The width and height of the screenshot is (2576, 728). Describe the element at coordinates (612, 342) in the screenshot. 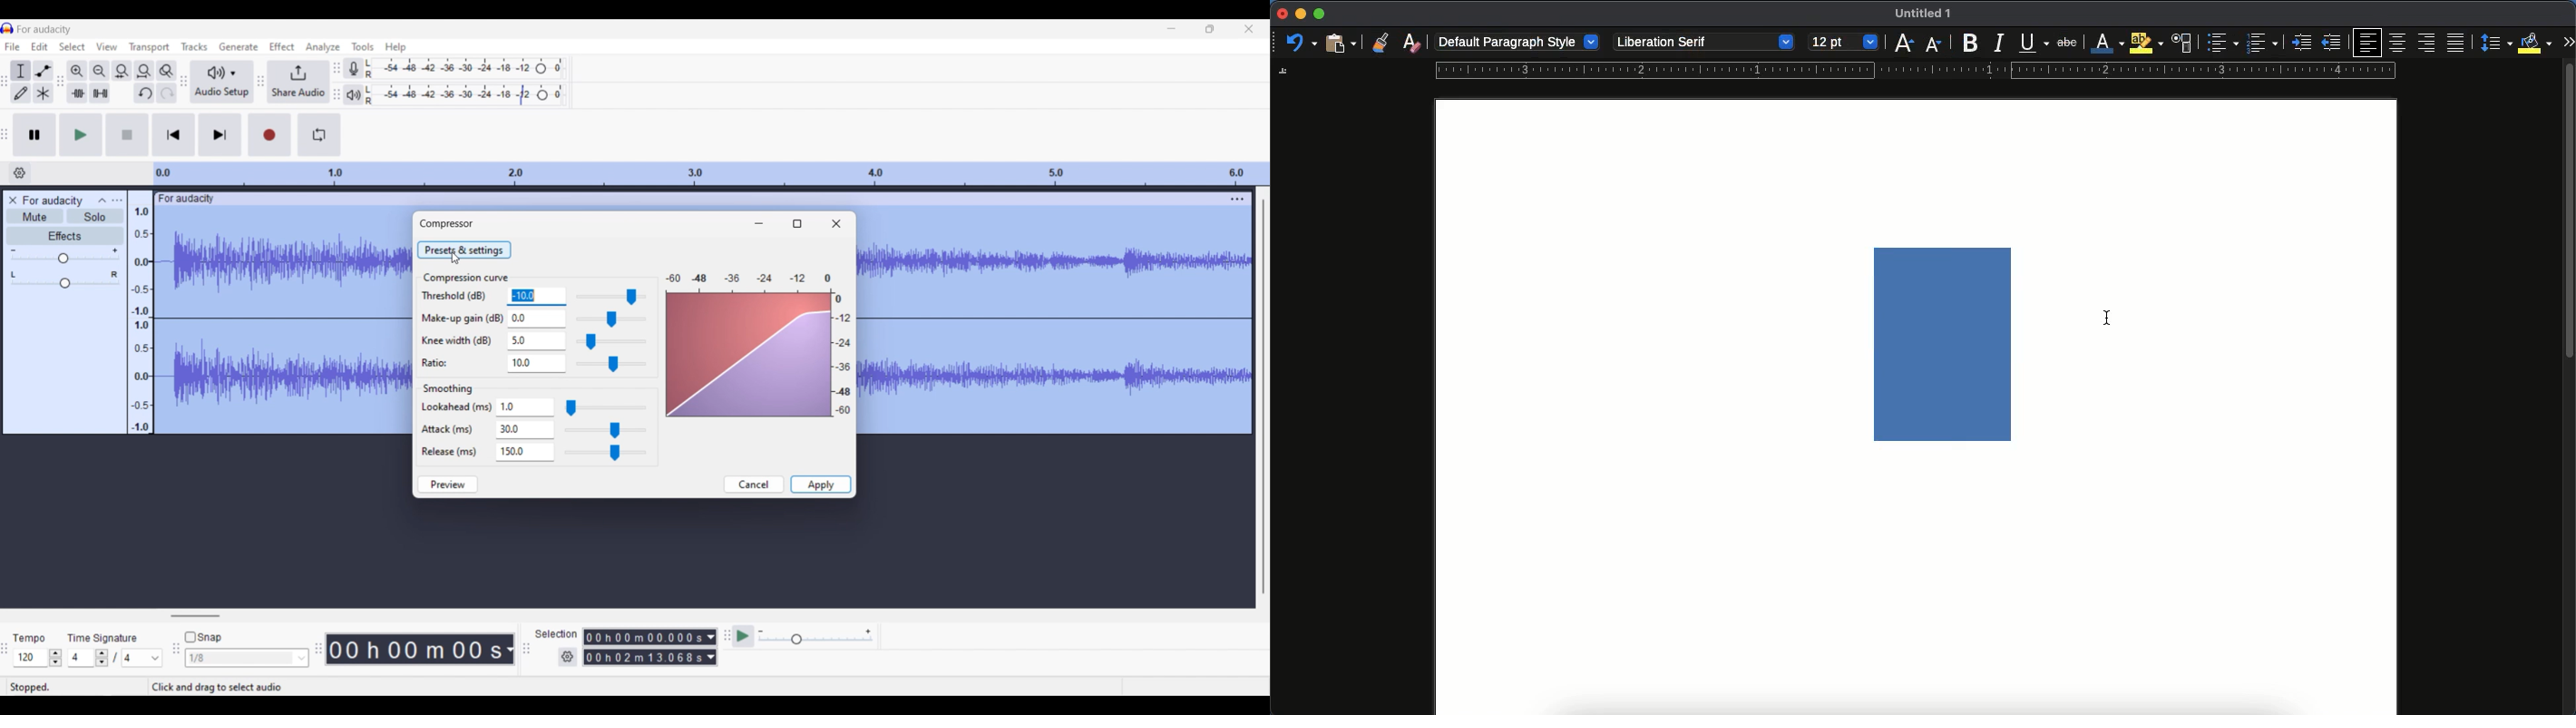

I see `Knee width slider` at that location.